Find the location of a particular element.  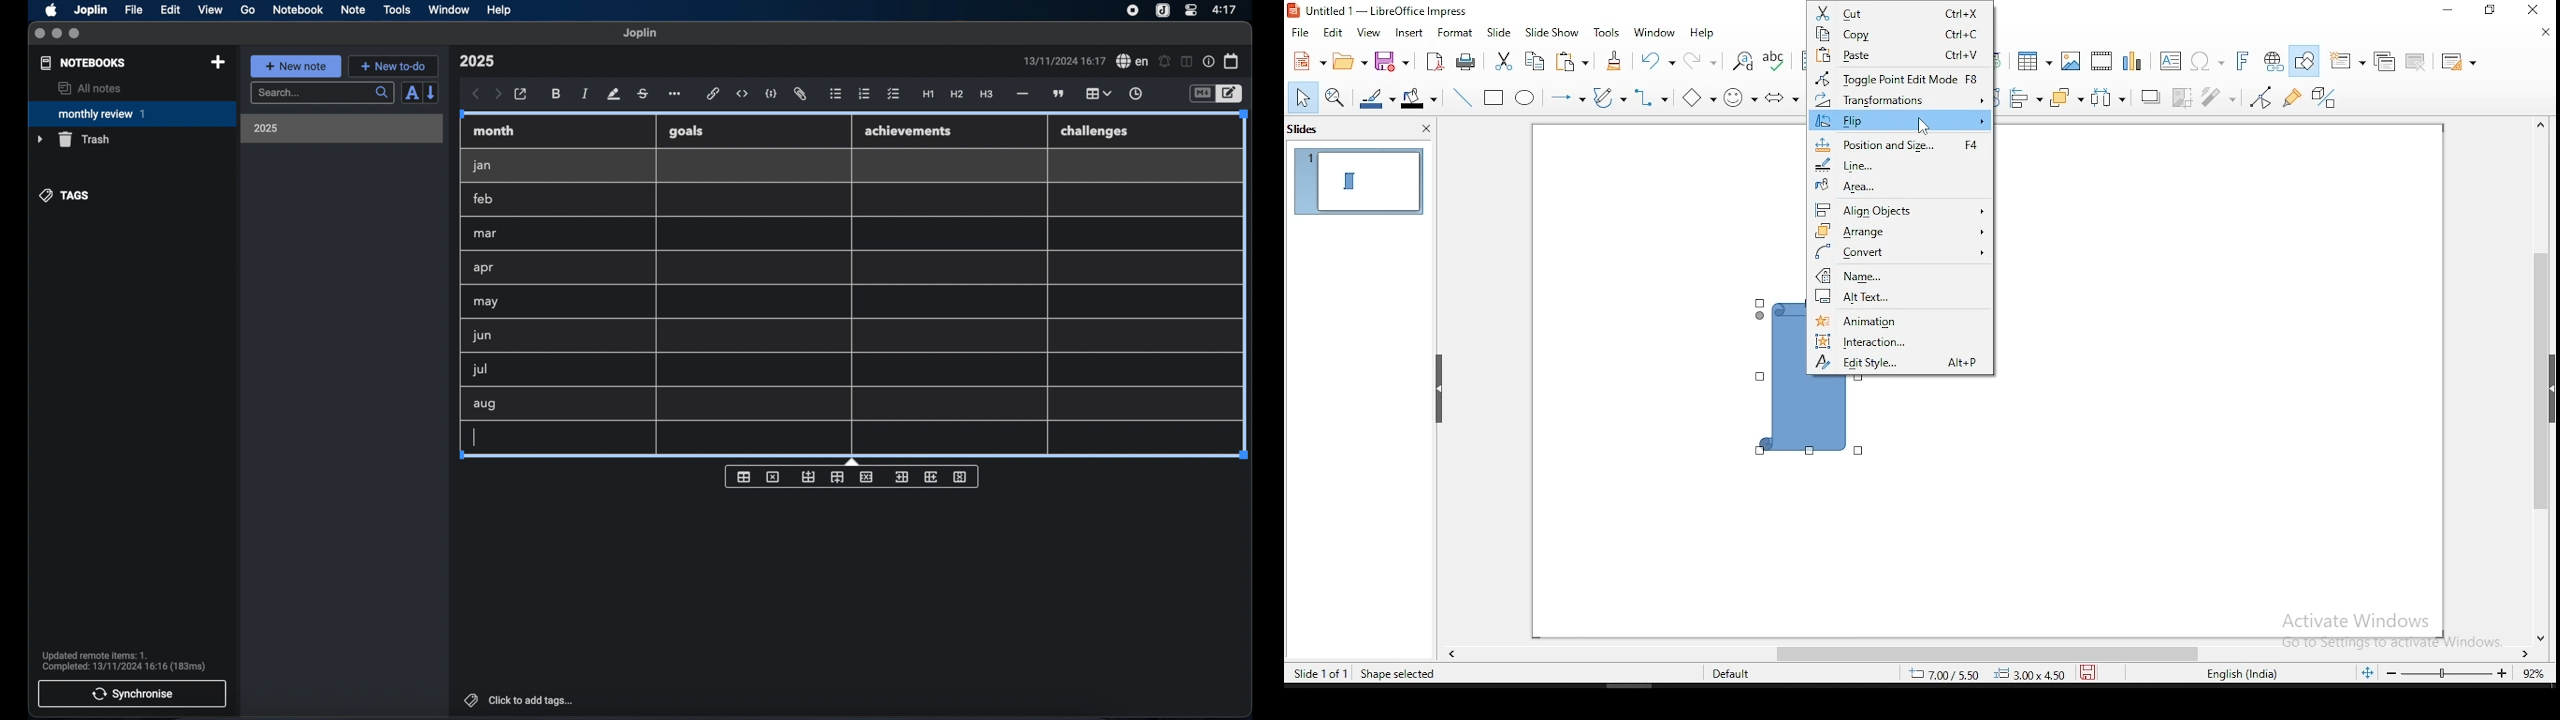

back is located at coordinates (476, 94).